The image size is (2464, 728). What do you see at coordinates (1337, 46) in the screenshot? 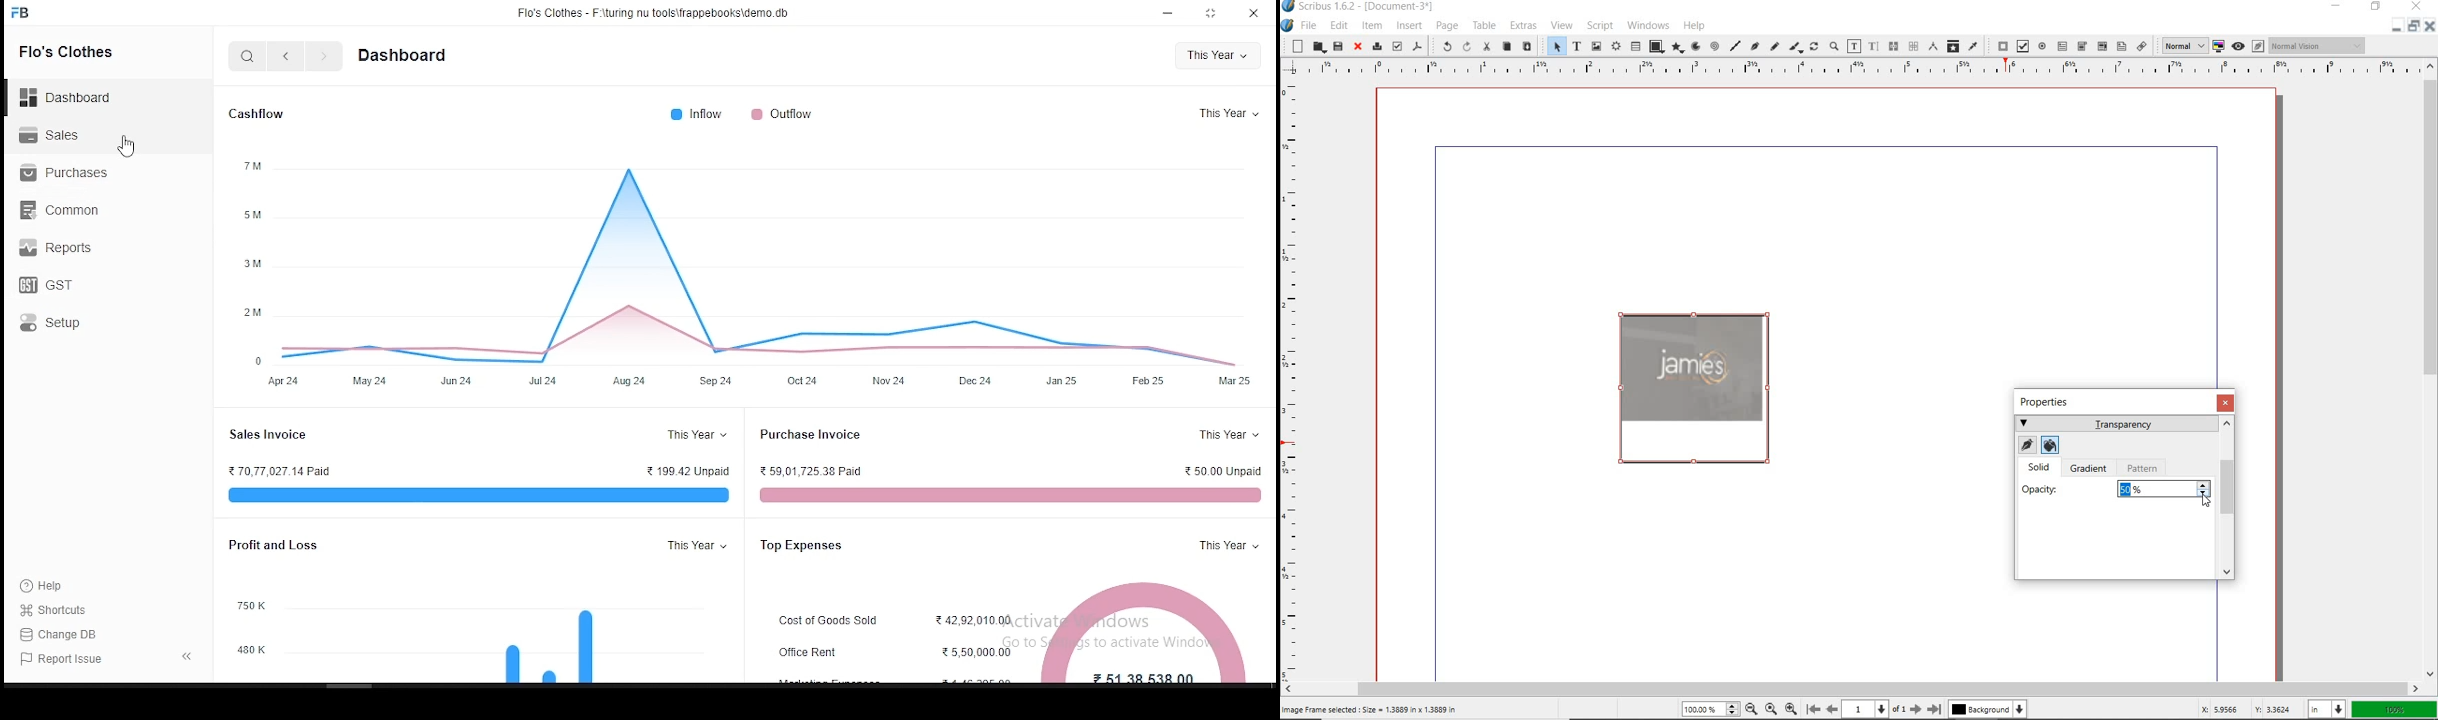
I see `save` at bounding box center [1337, 46].